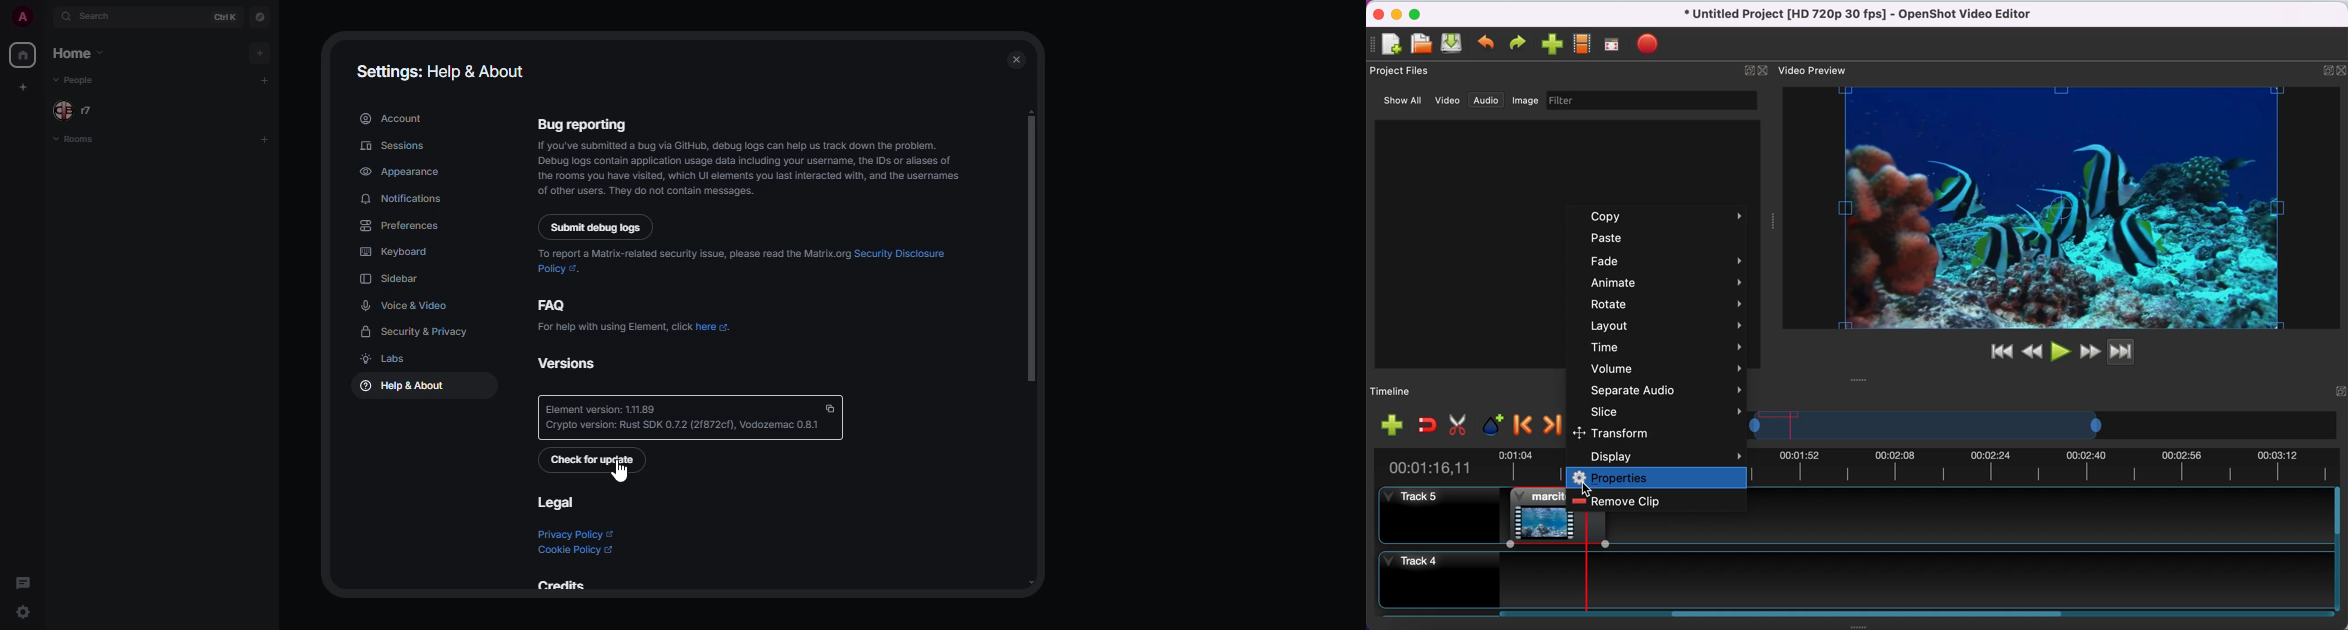 The width and height of the screenshot is (2352, 644). Describe the element at coordinates (1392, 426) in the screenshot. I see `add track` at that location.